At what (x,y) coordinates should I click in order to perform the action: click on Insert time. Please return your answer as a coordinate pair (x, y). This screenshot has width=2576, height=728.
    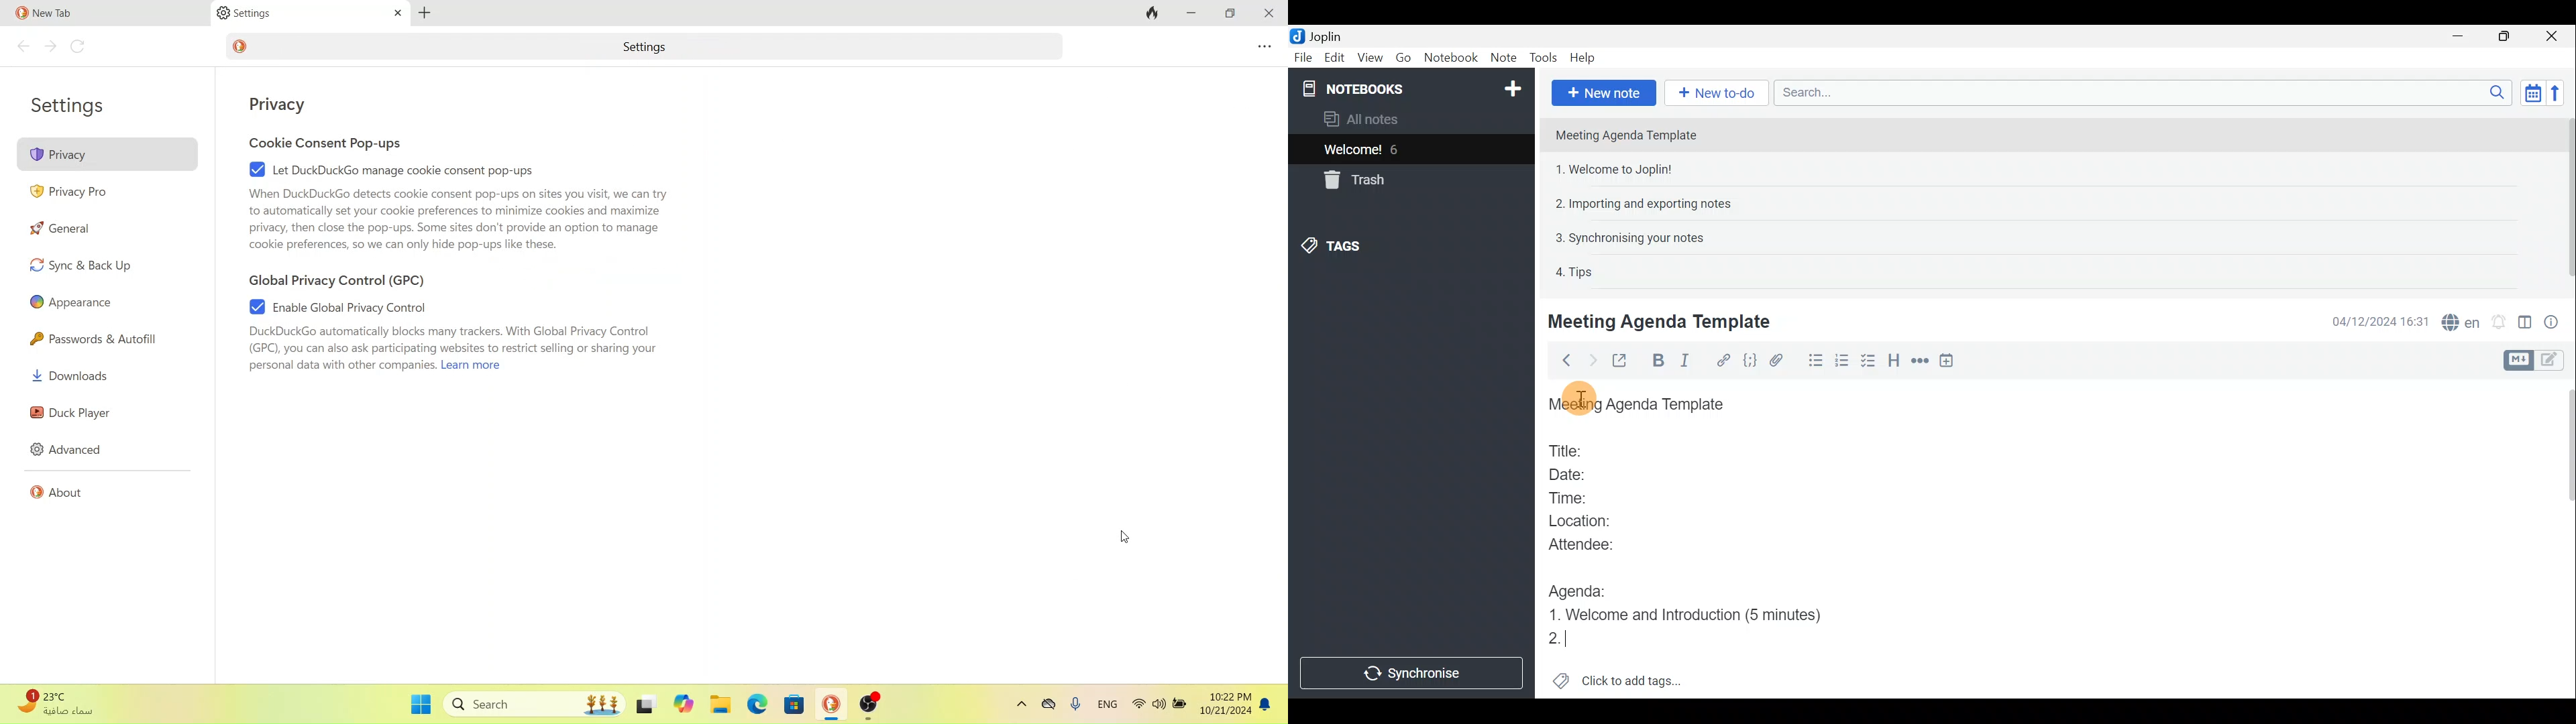
    Looking at the image, I should click on (1949, 363).